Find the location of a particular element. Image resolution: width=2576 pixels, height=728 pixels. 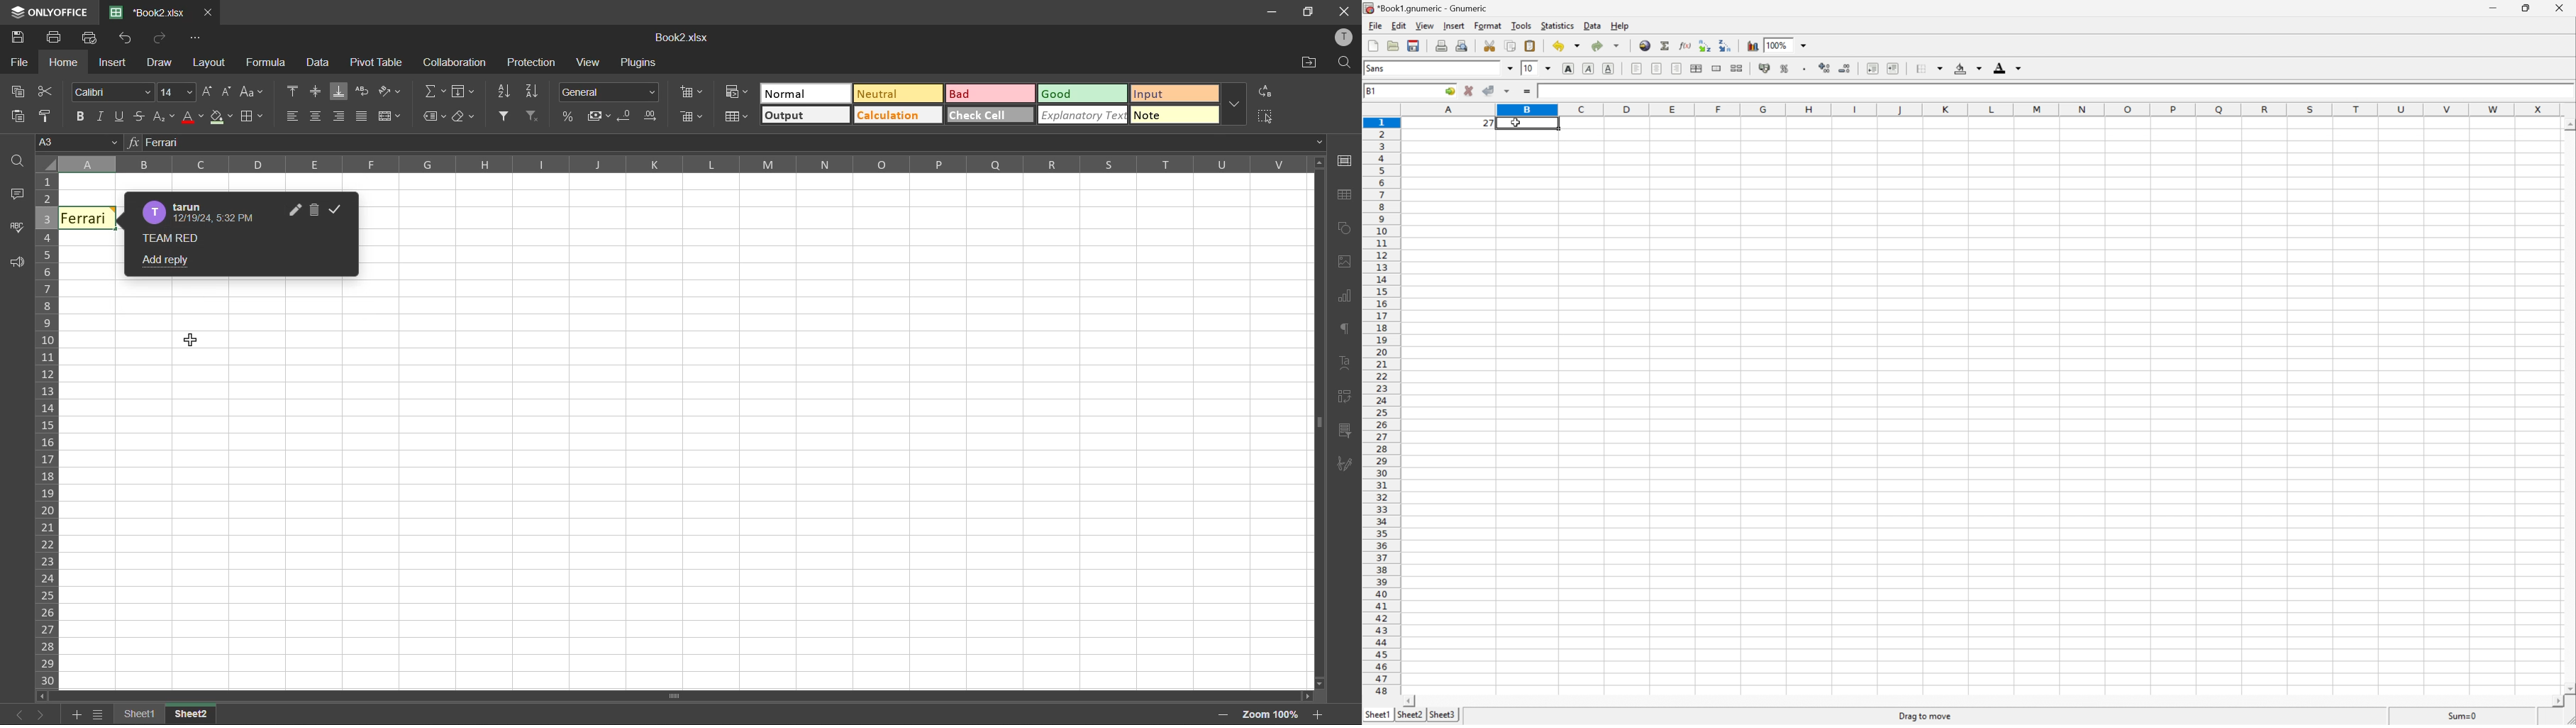

Decrease the decimals displayed is located at coordinates (1844, 67).